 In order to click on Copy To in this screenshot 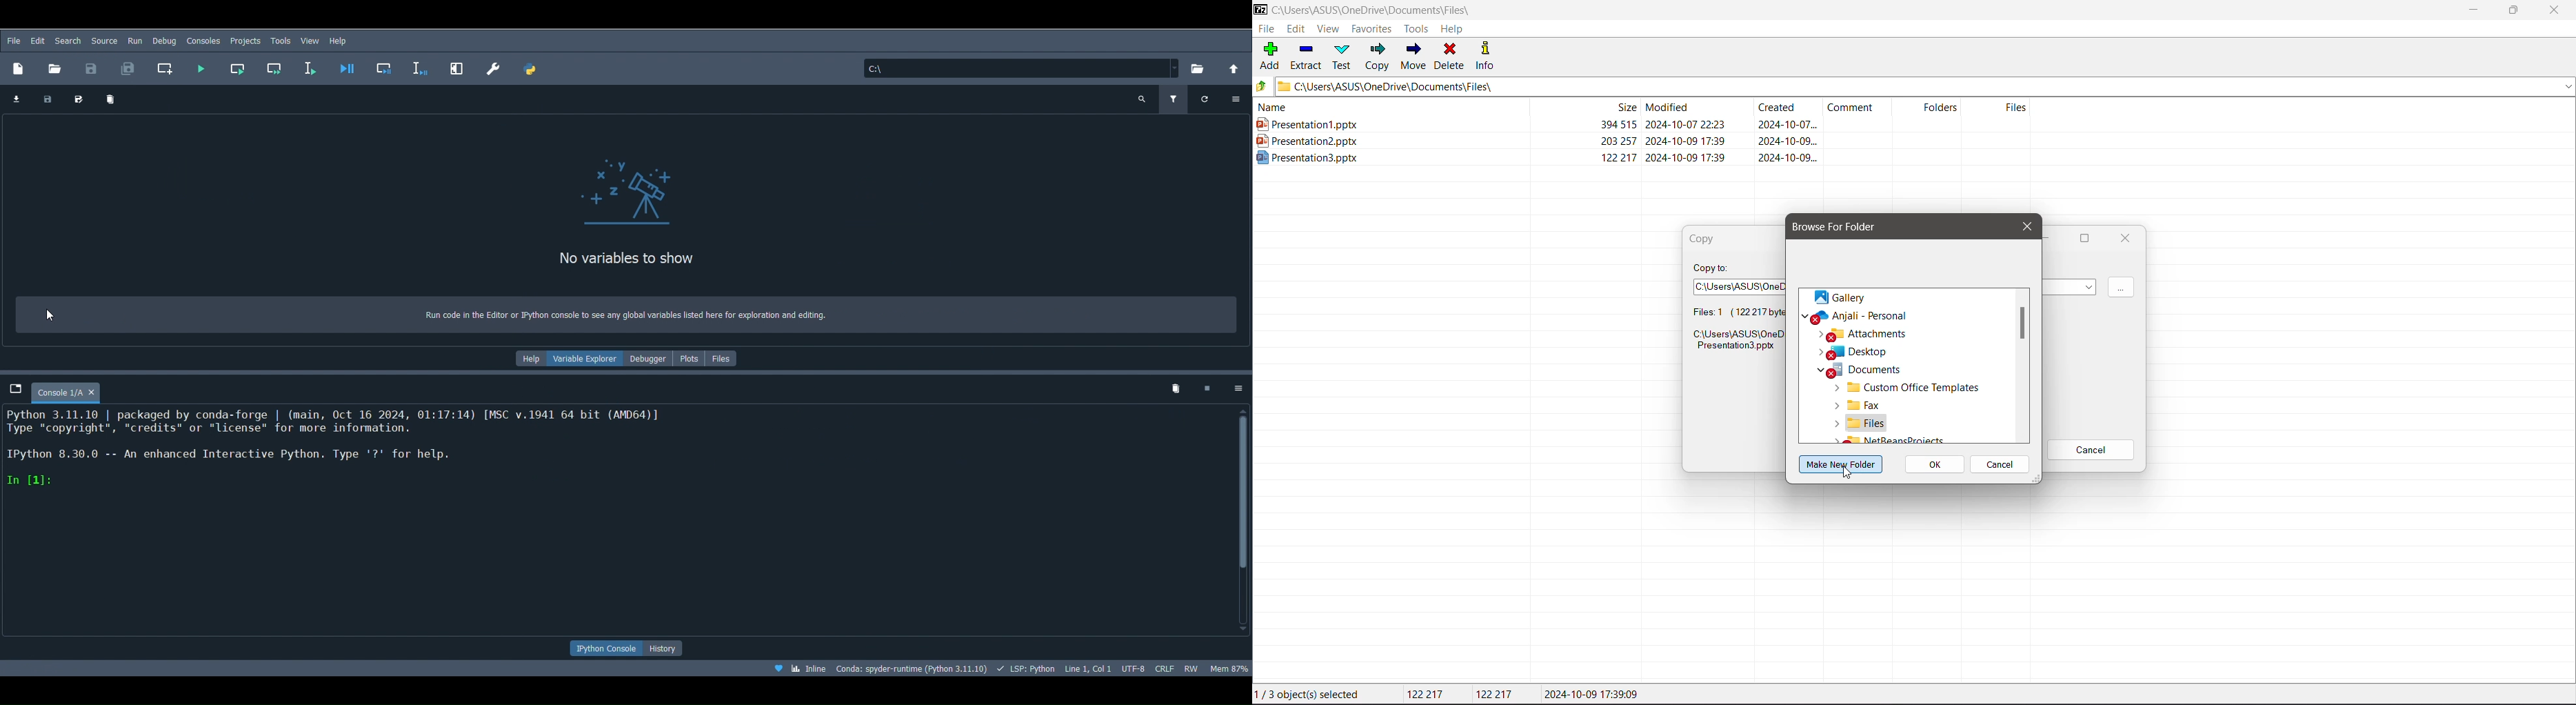, I will do `click(1713, 267)`.